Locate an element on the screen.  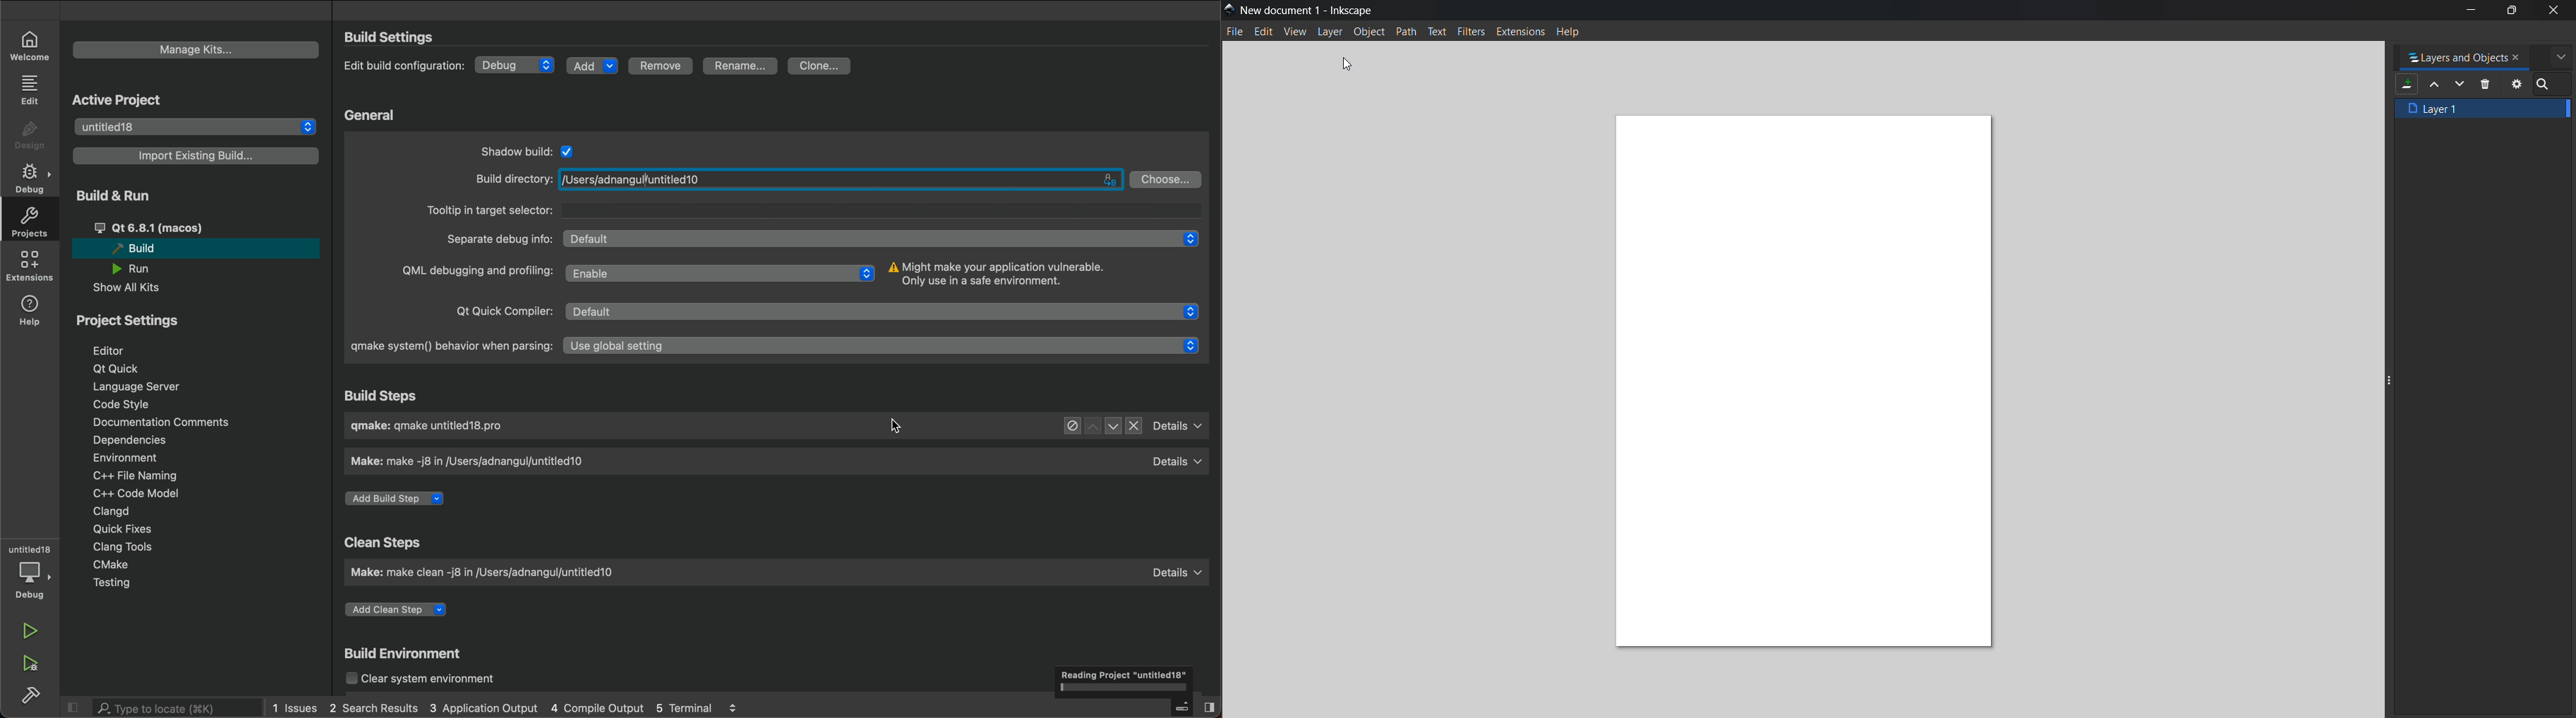
testing is located at coordinates (112, 583).